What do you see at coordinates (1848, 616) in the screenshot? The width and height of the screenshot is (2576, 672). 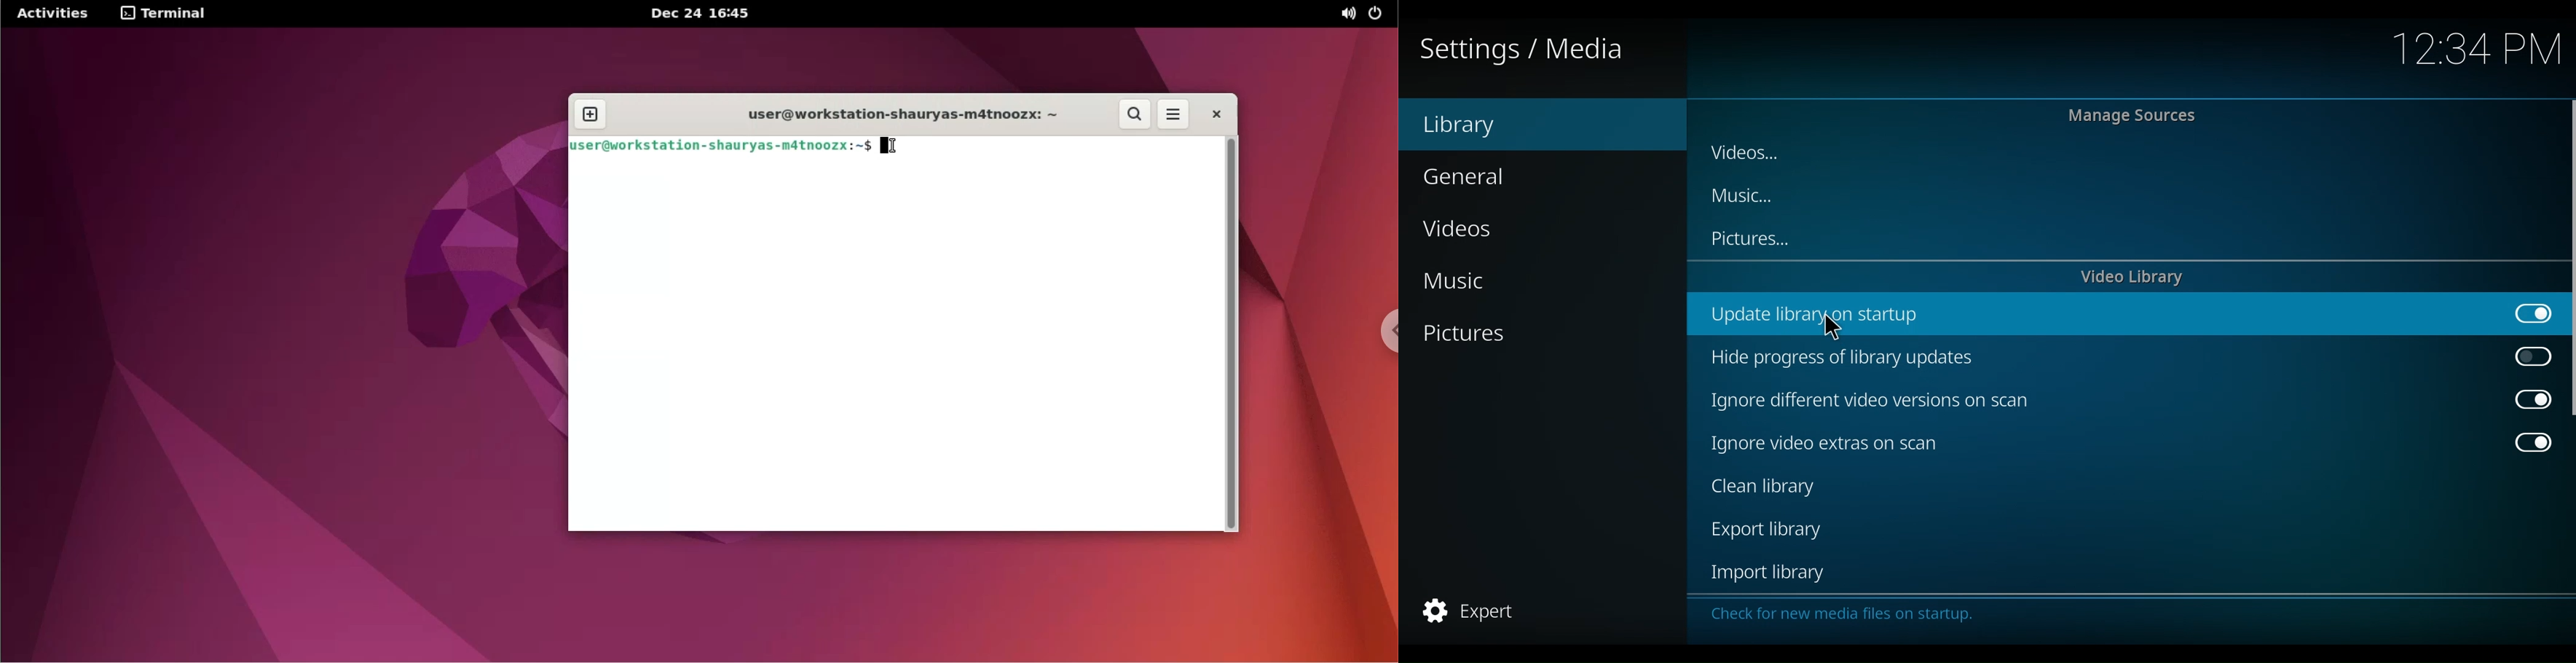 I see `Check for new media on startup` at bounding box center [1848, 616].